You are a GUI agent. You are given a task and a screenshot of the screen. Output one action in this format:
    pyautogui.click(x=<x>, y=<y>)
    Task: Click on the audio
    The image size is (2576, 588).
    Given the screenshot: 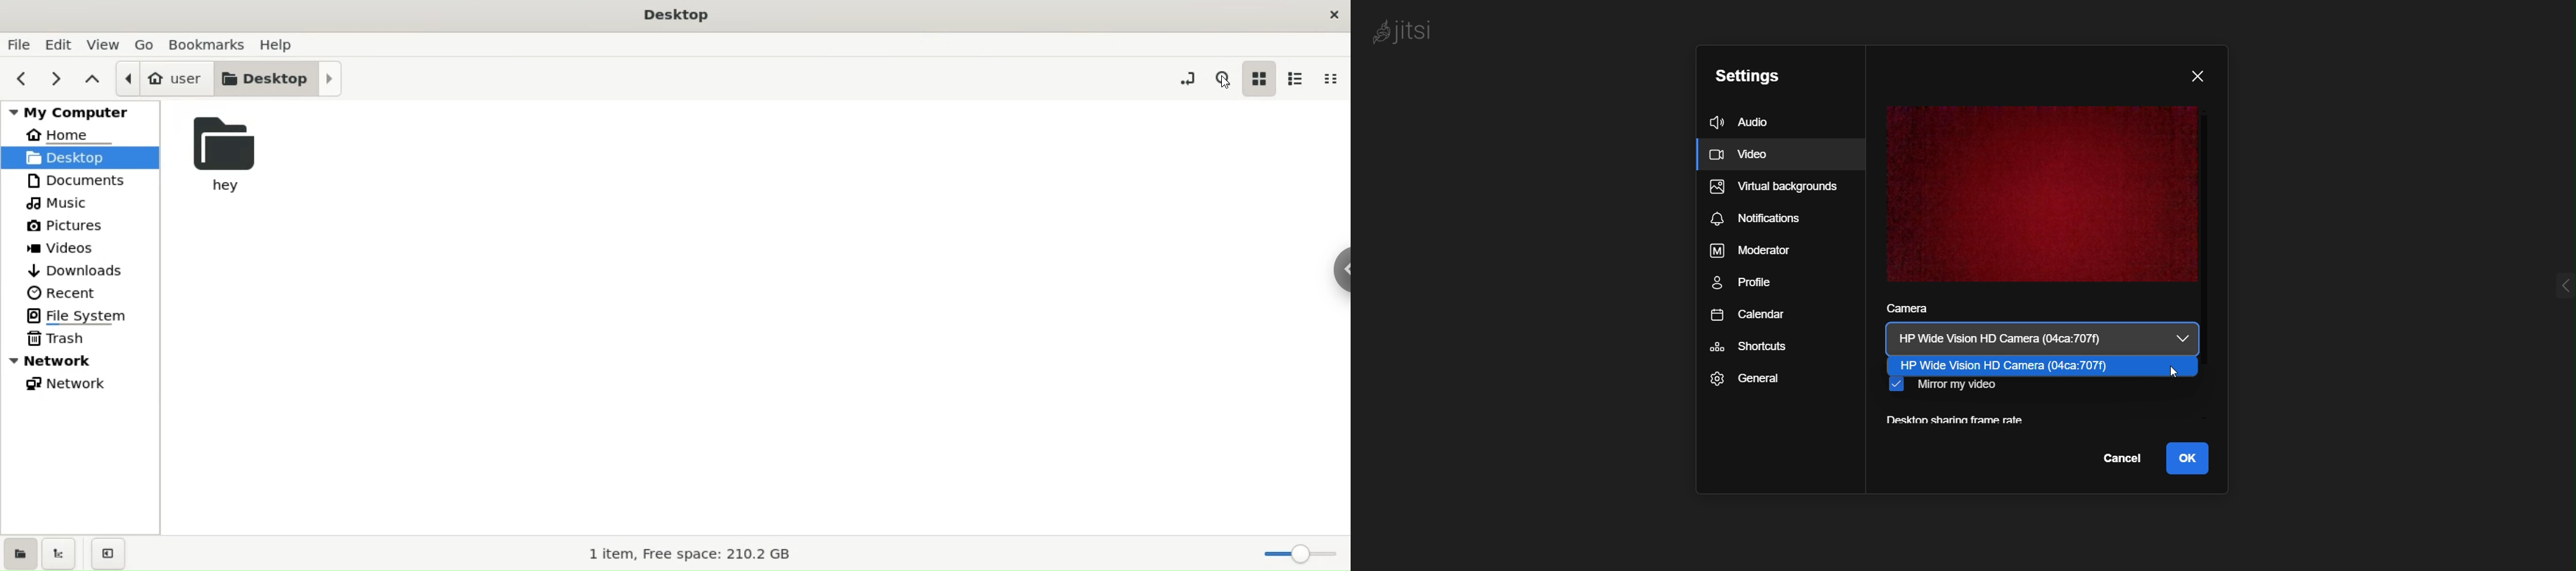 What is the action you would take?
    pyautogui.click(x=1739, y=120)
    